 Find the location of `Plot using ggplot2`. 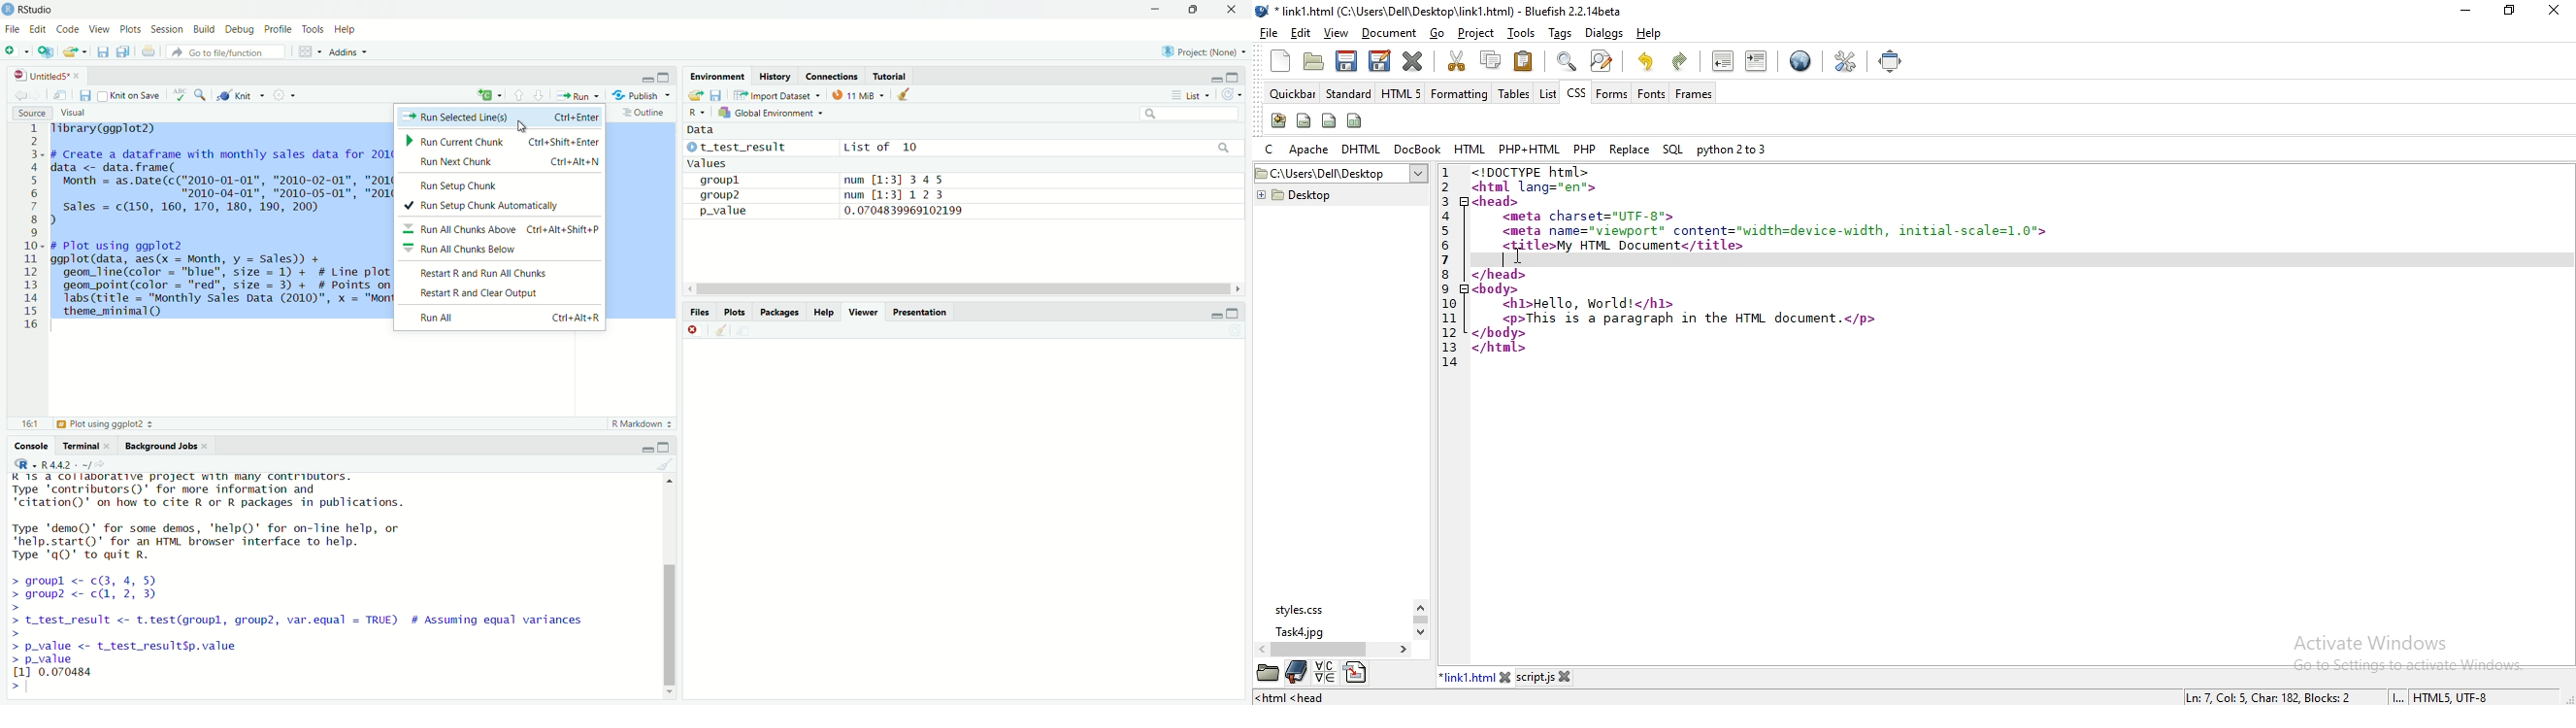

Plot using ggplot2 is located at coordinates (104, 424).